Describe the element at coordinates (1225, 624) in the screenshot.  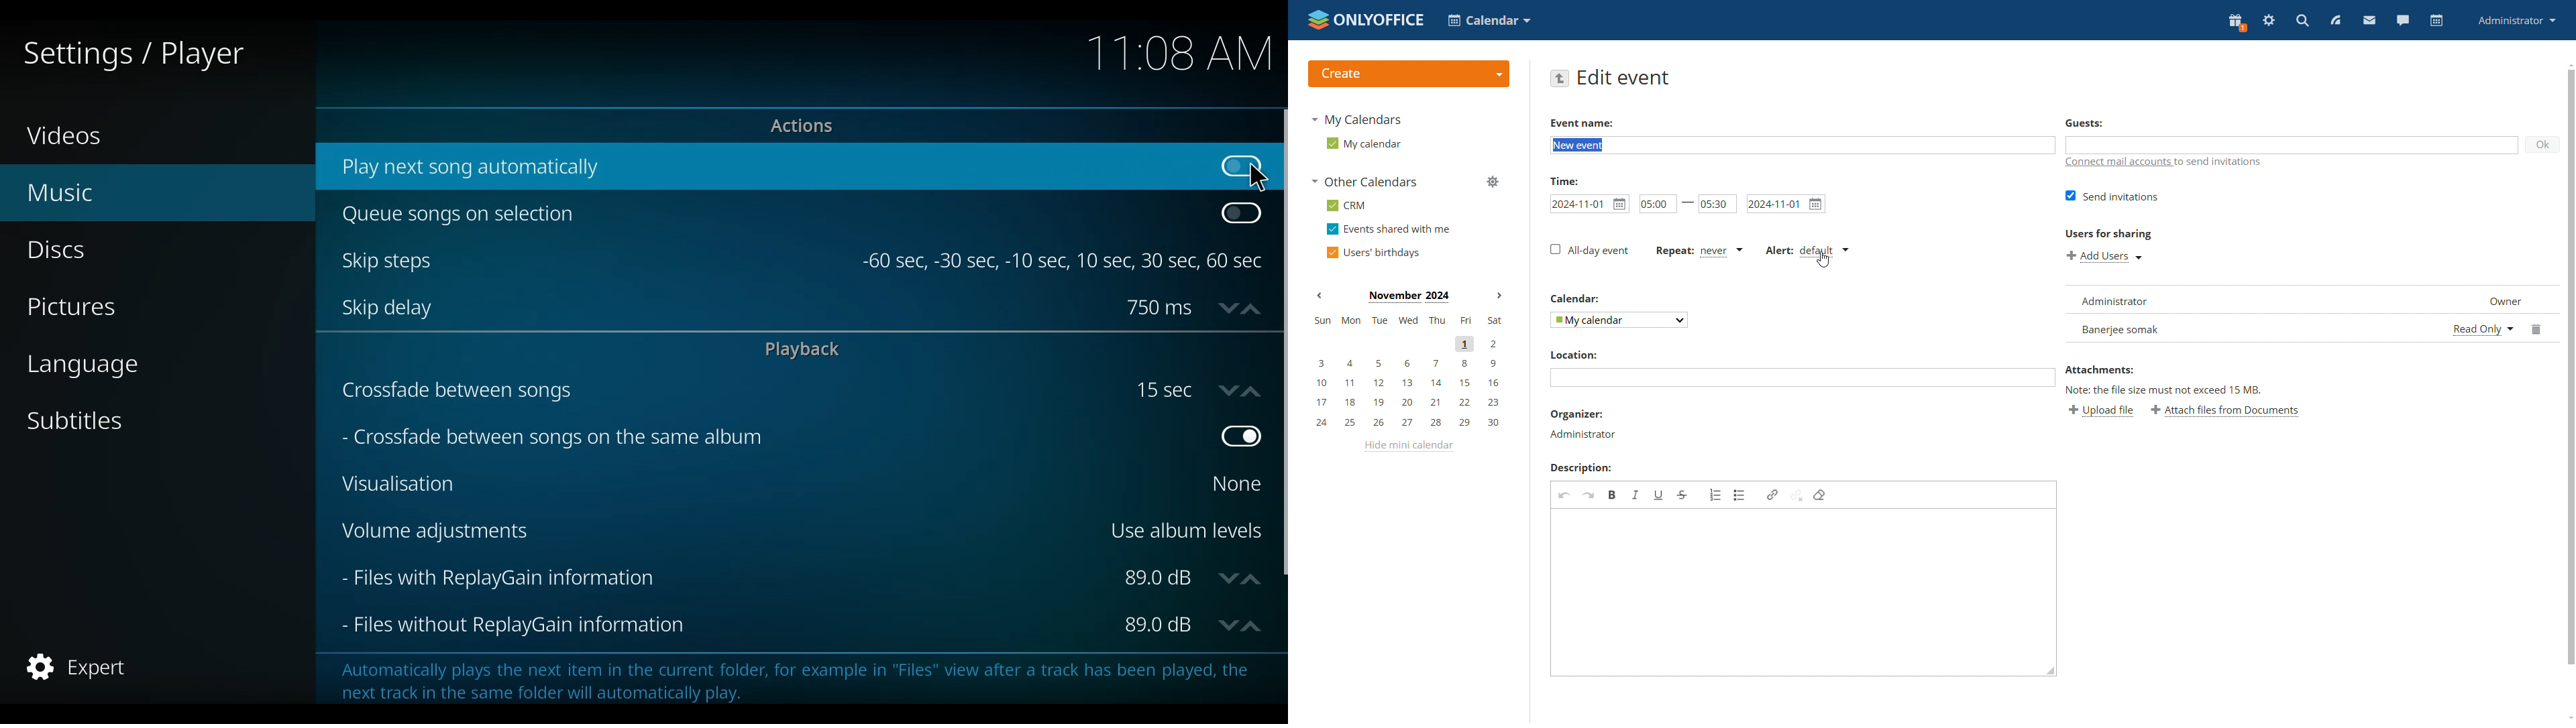
I see `Down` at that location.